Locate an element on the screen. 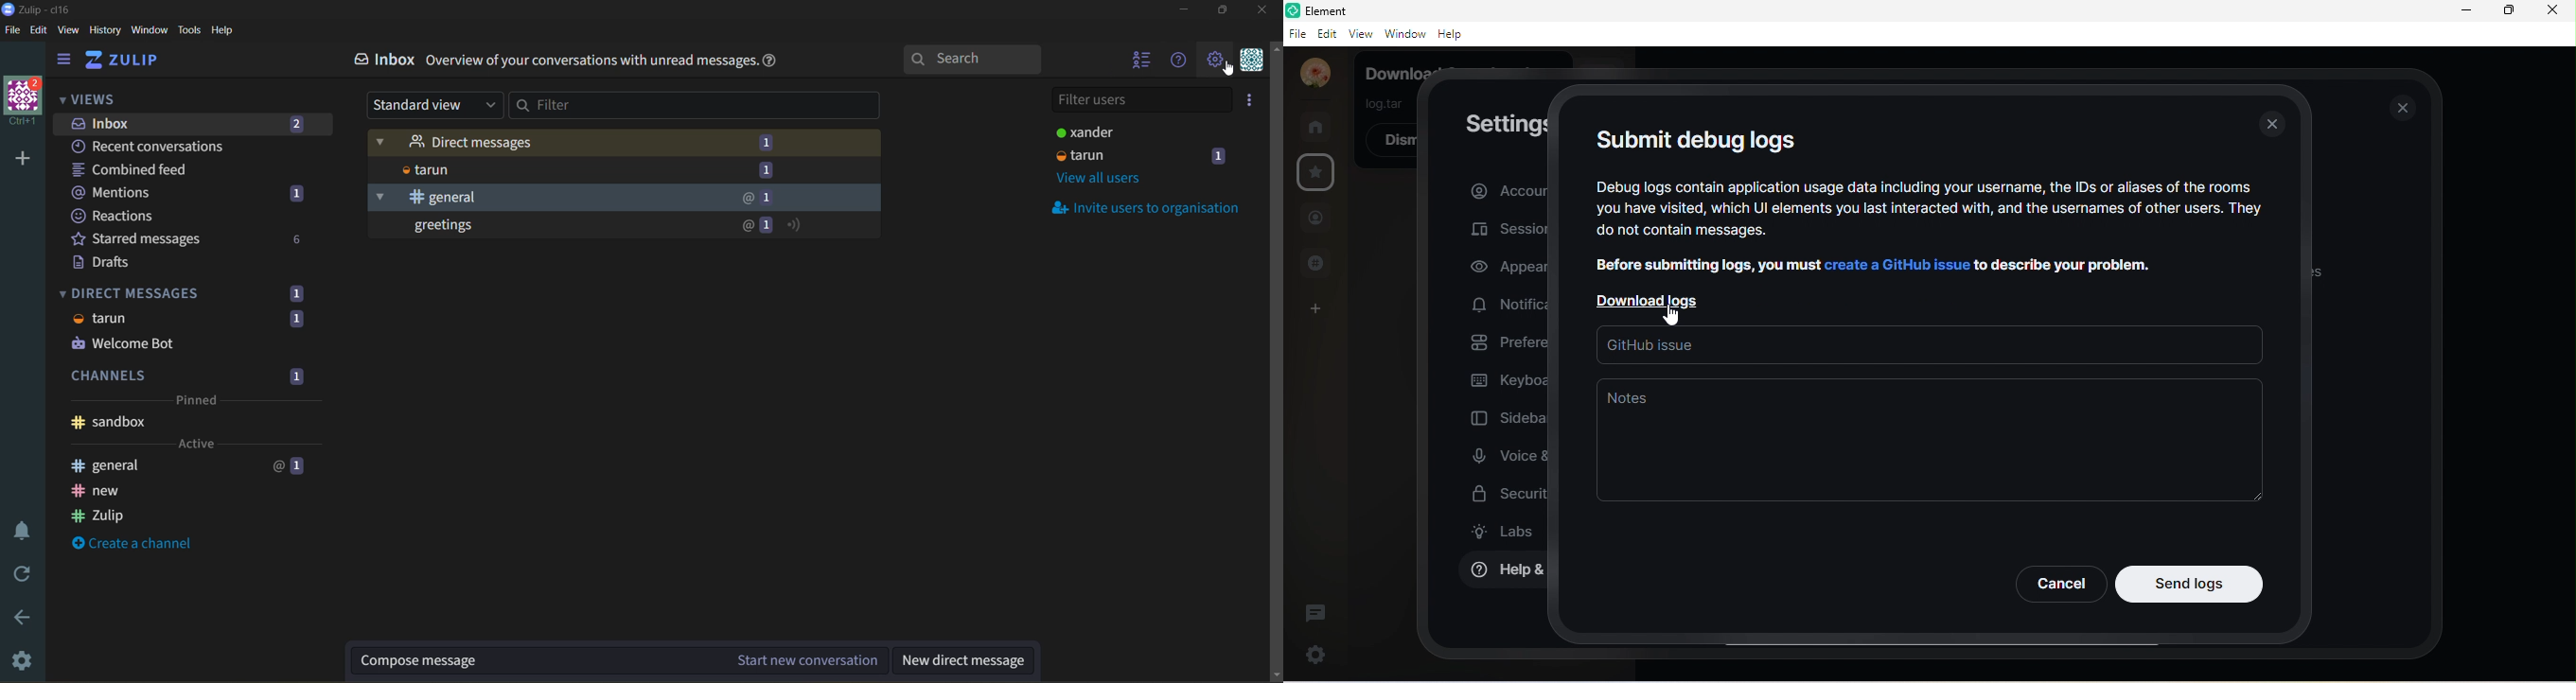 The width and height of the screenshot is (2576, 700). file is located at coordinates (1297, 34).